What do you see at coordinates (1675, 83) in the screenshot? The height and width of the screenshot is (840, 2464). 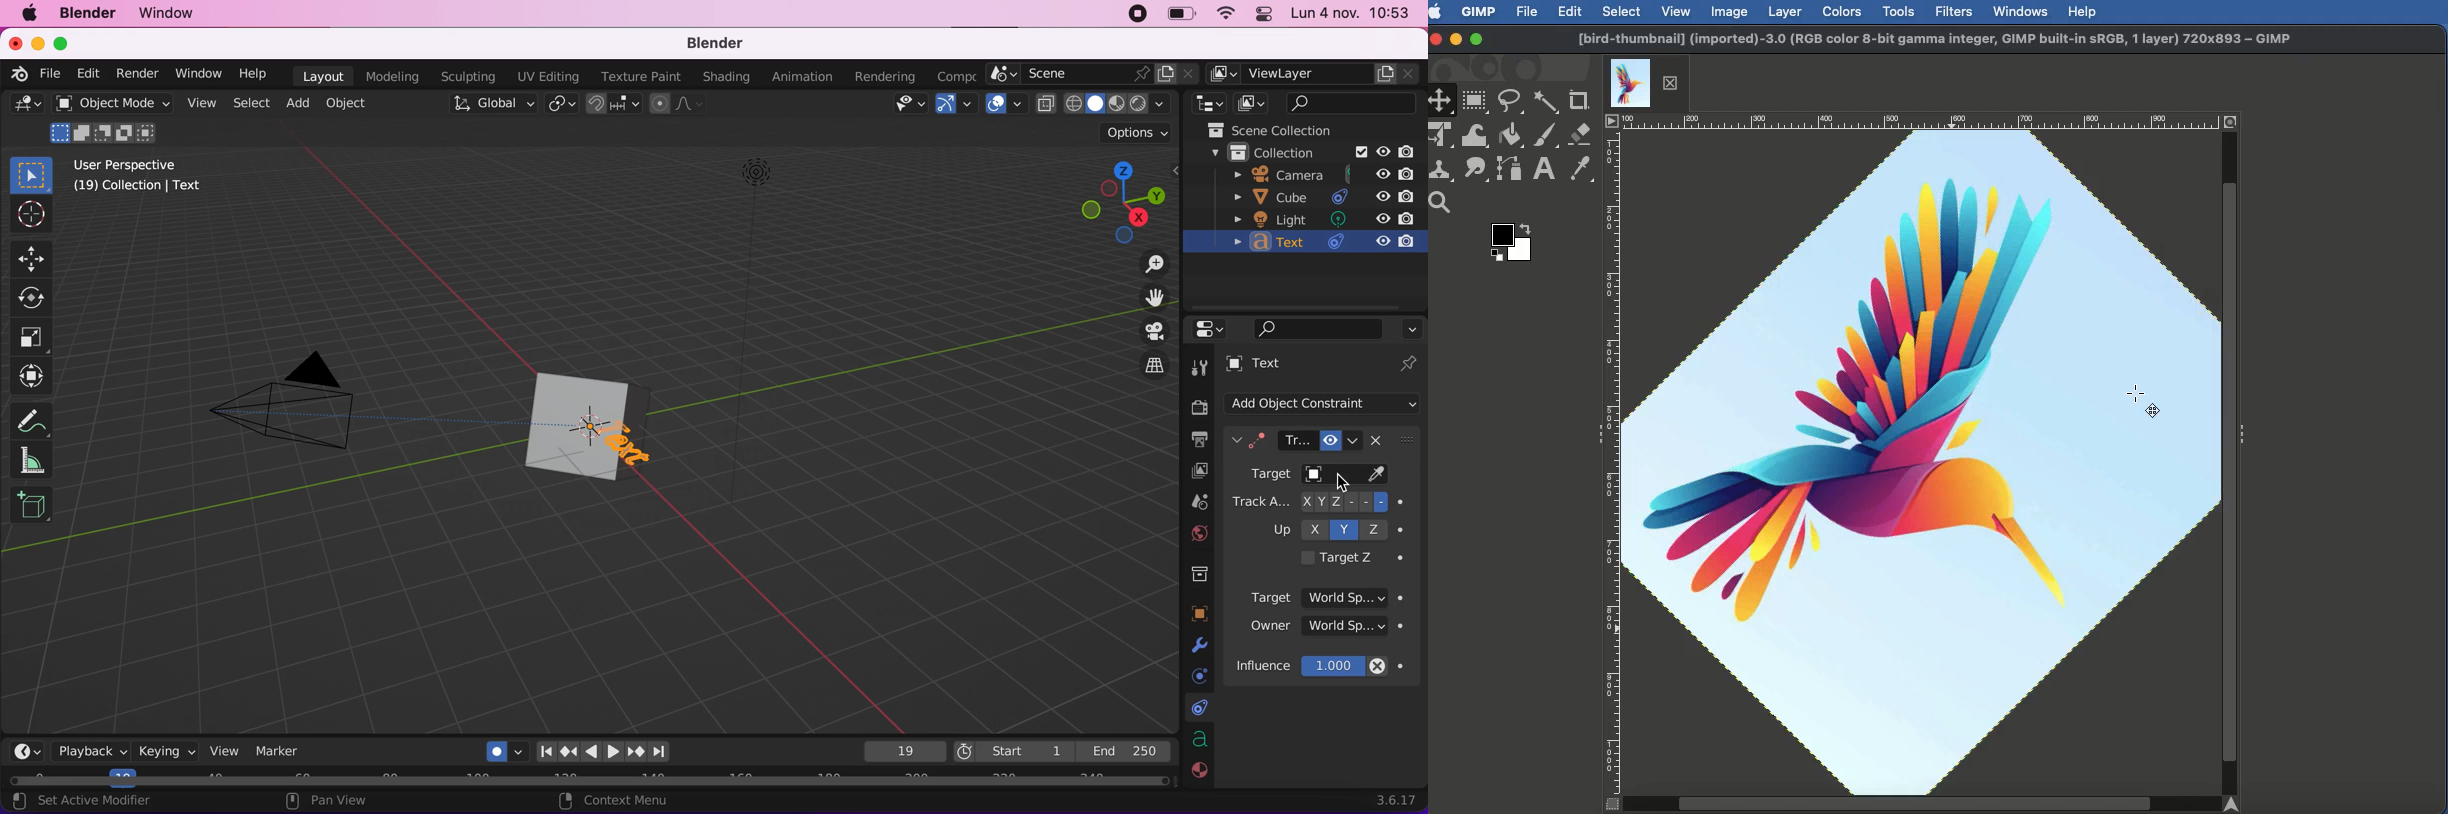 I see `close current tab` at bounding box center [1675, 83].